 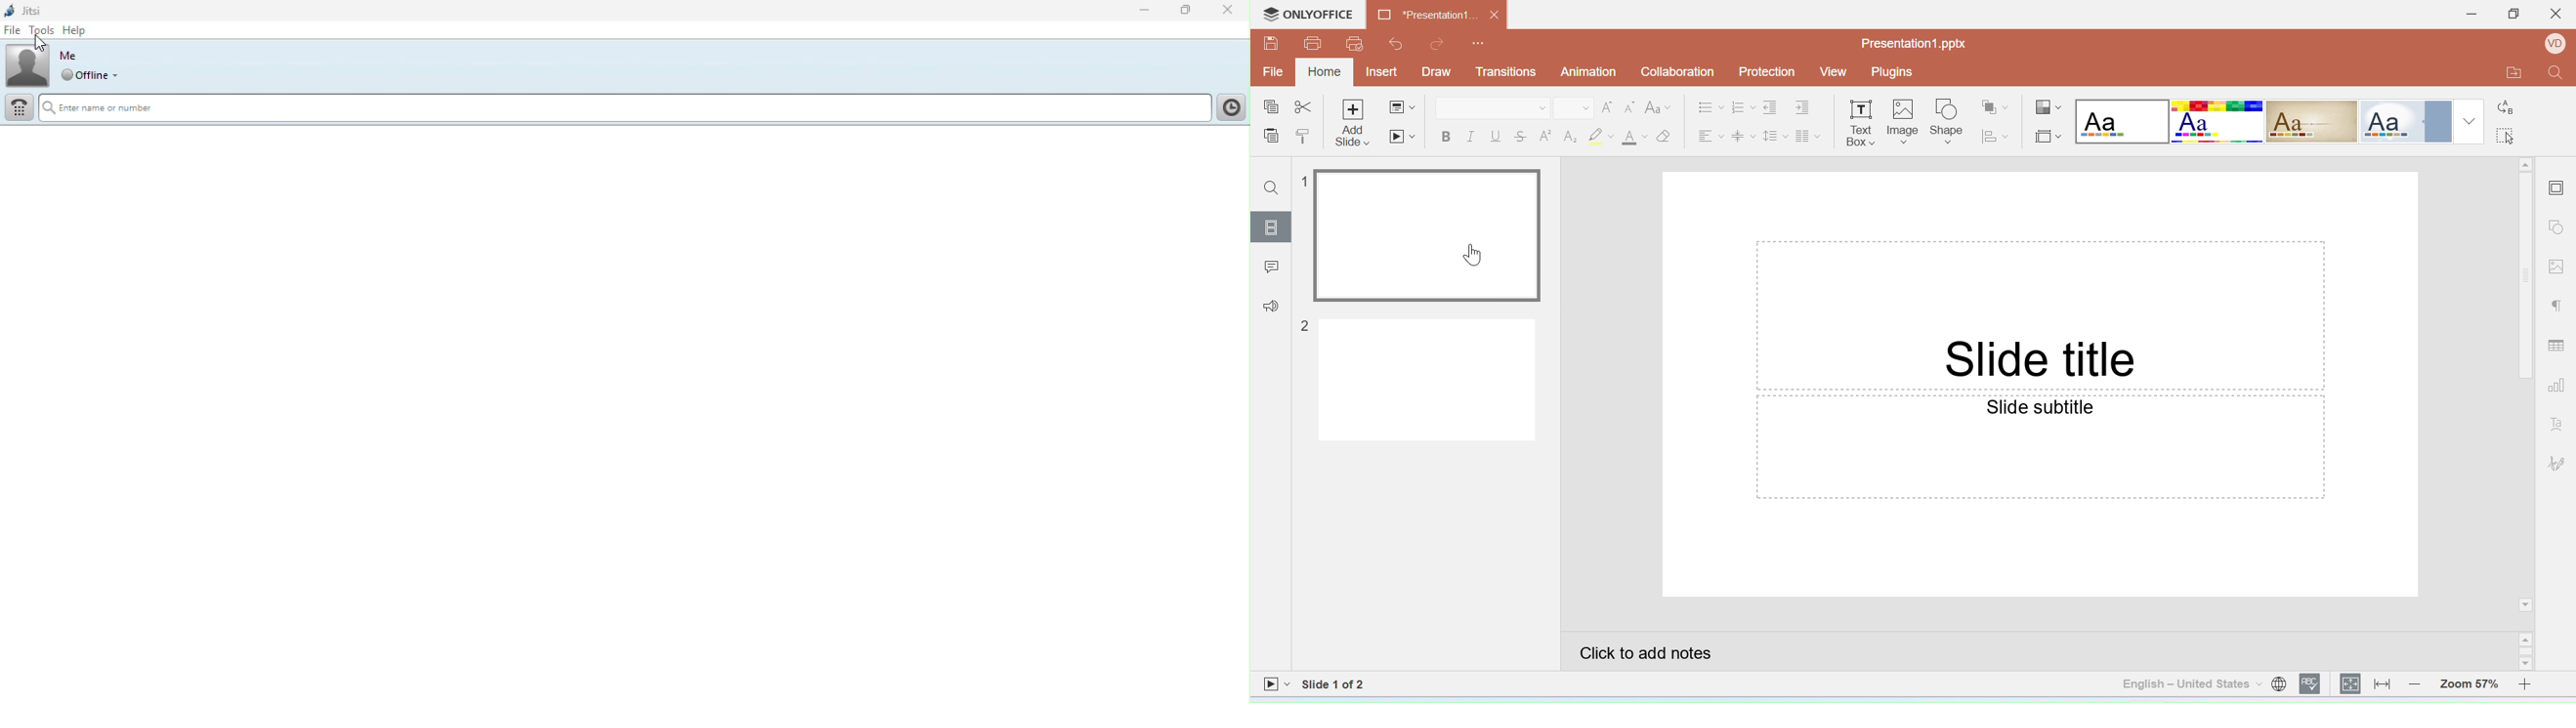 What do you see at coordinates (1744, 106) in the screenshot?
I see `Number spacing` at bounding box center [1744, 106].